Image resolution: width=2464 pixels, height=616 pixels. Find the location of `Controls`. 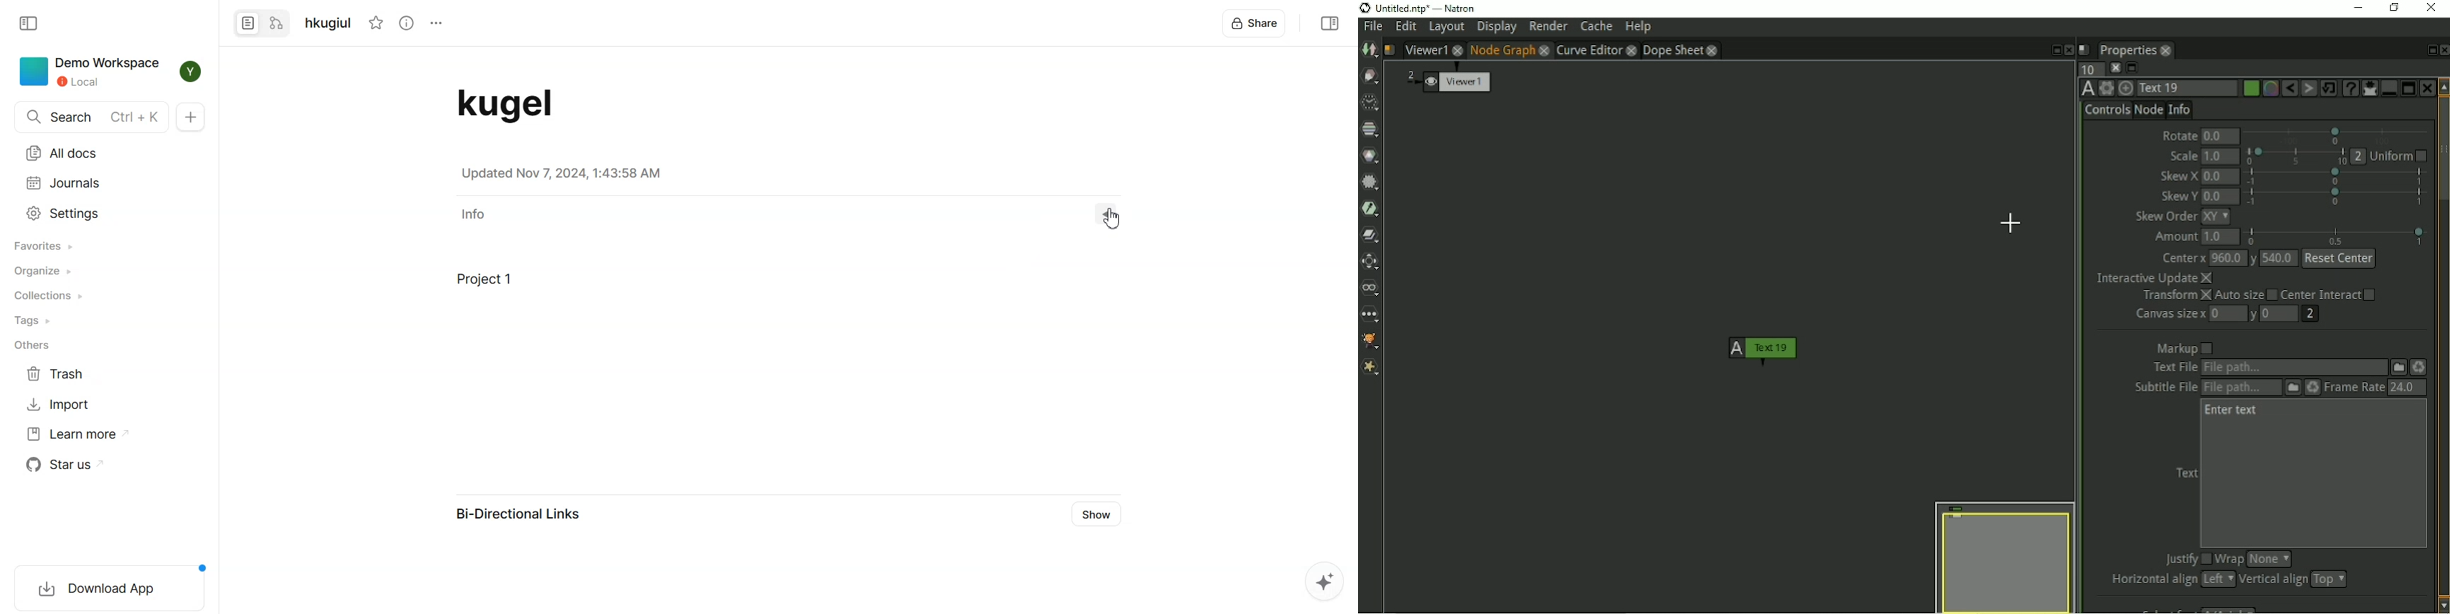

Controls is located at coordinates (2107, 111).